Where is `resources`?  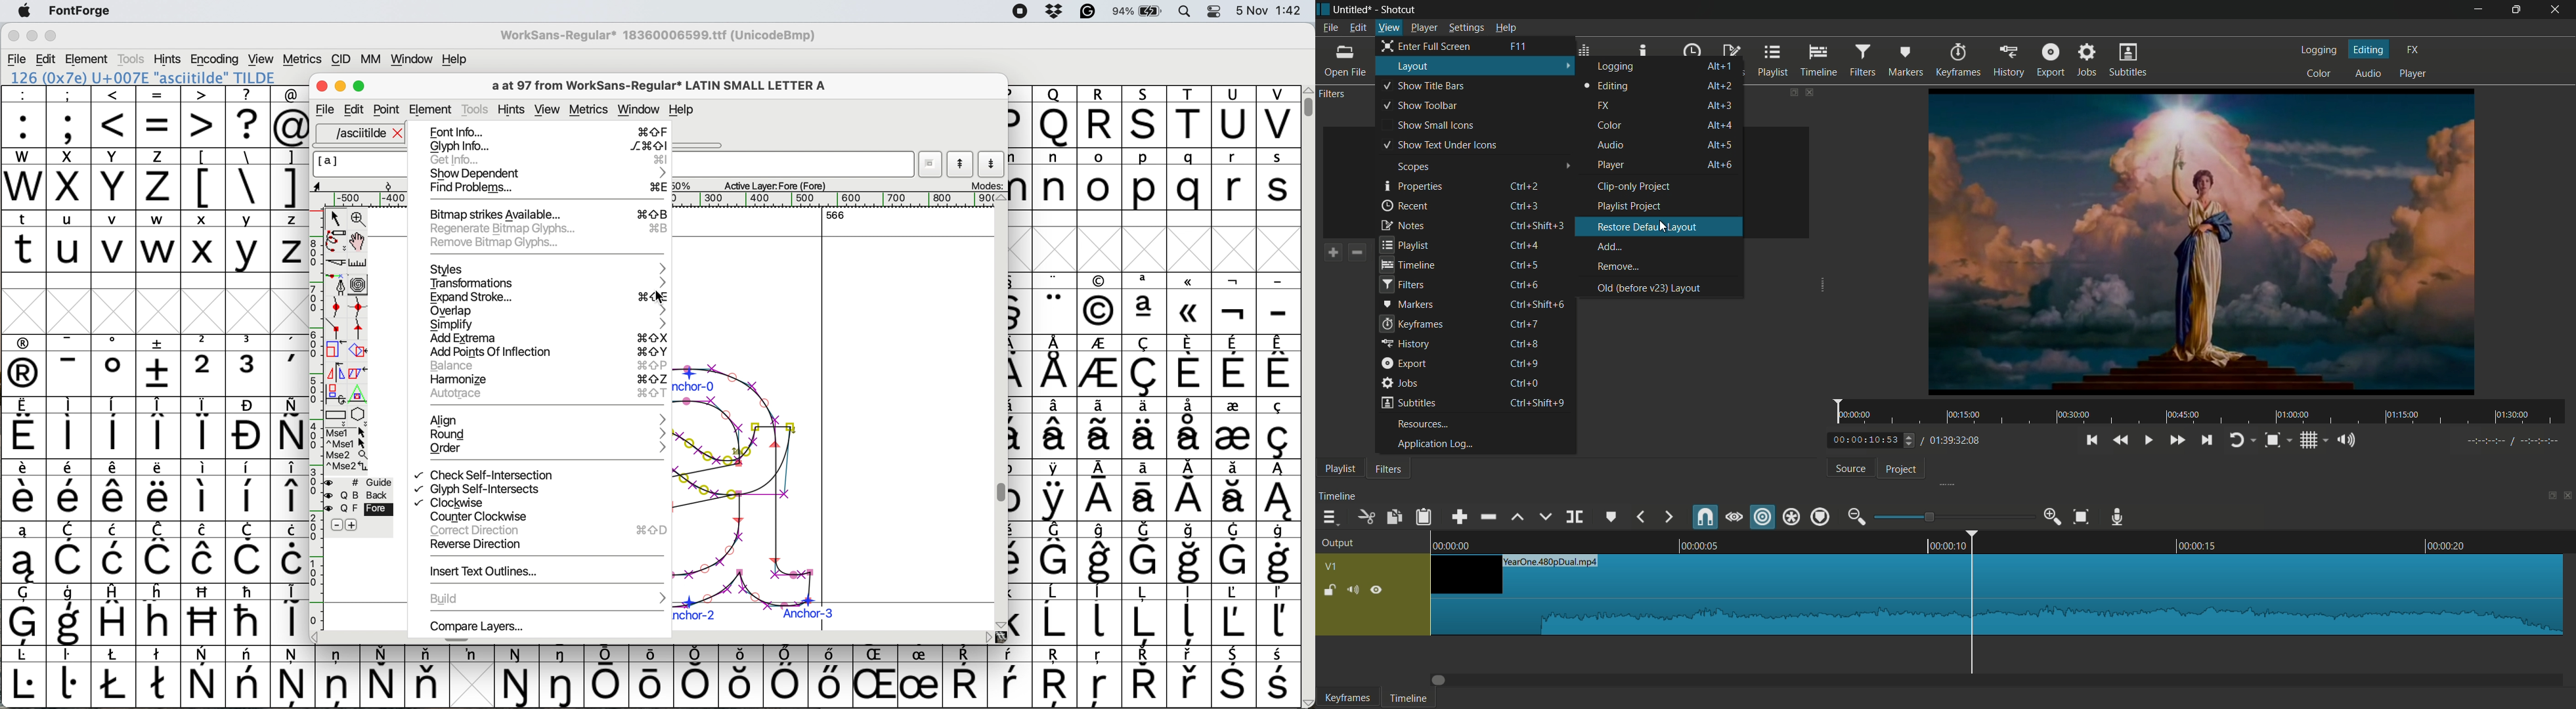
resources is located at coordinates (1422, 424).